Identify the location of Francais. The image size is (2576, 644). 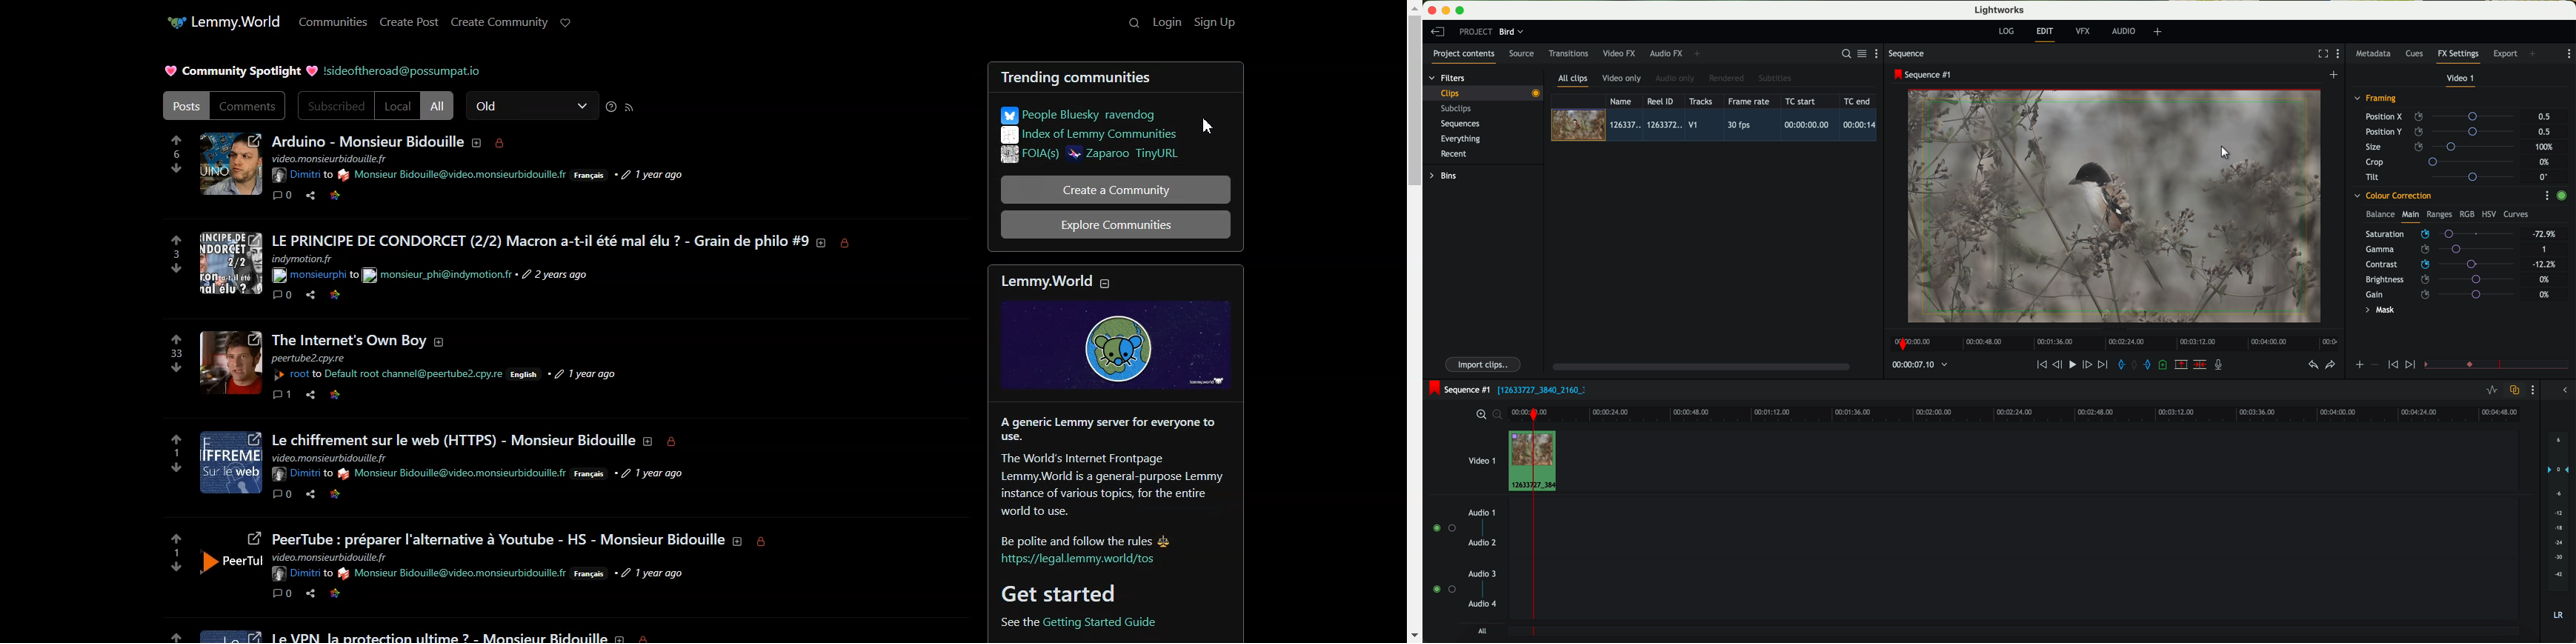
(592, 576).